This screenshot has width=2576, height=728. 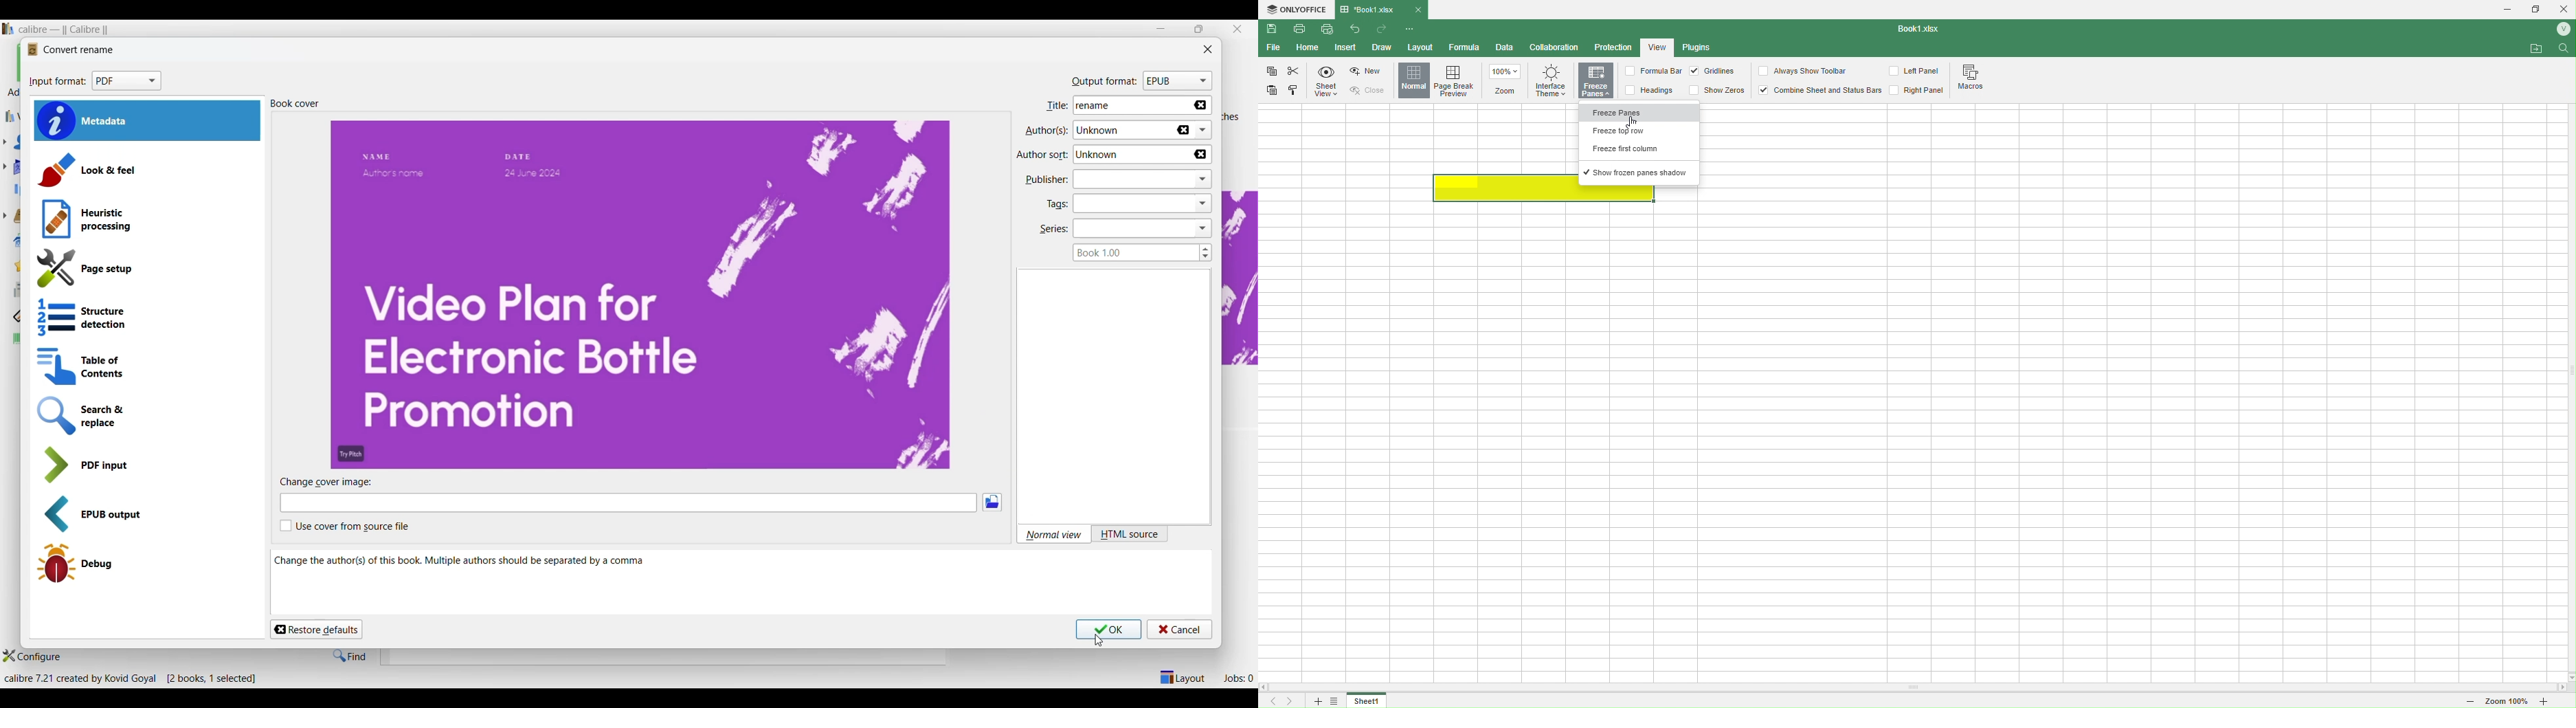 I want to click on Software name, so click(x=67, y=31).